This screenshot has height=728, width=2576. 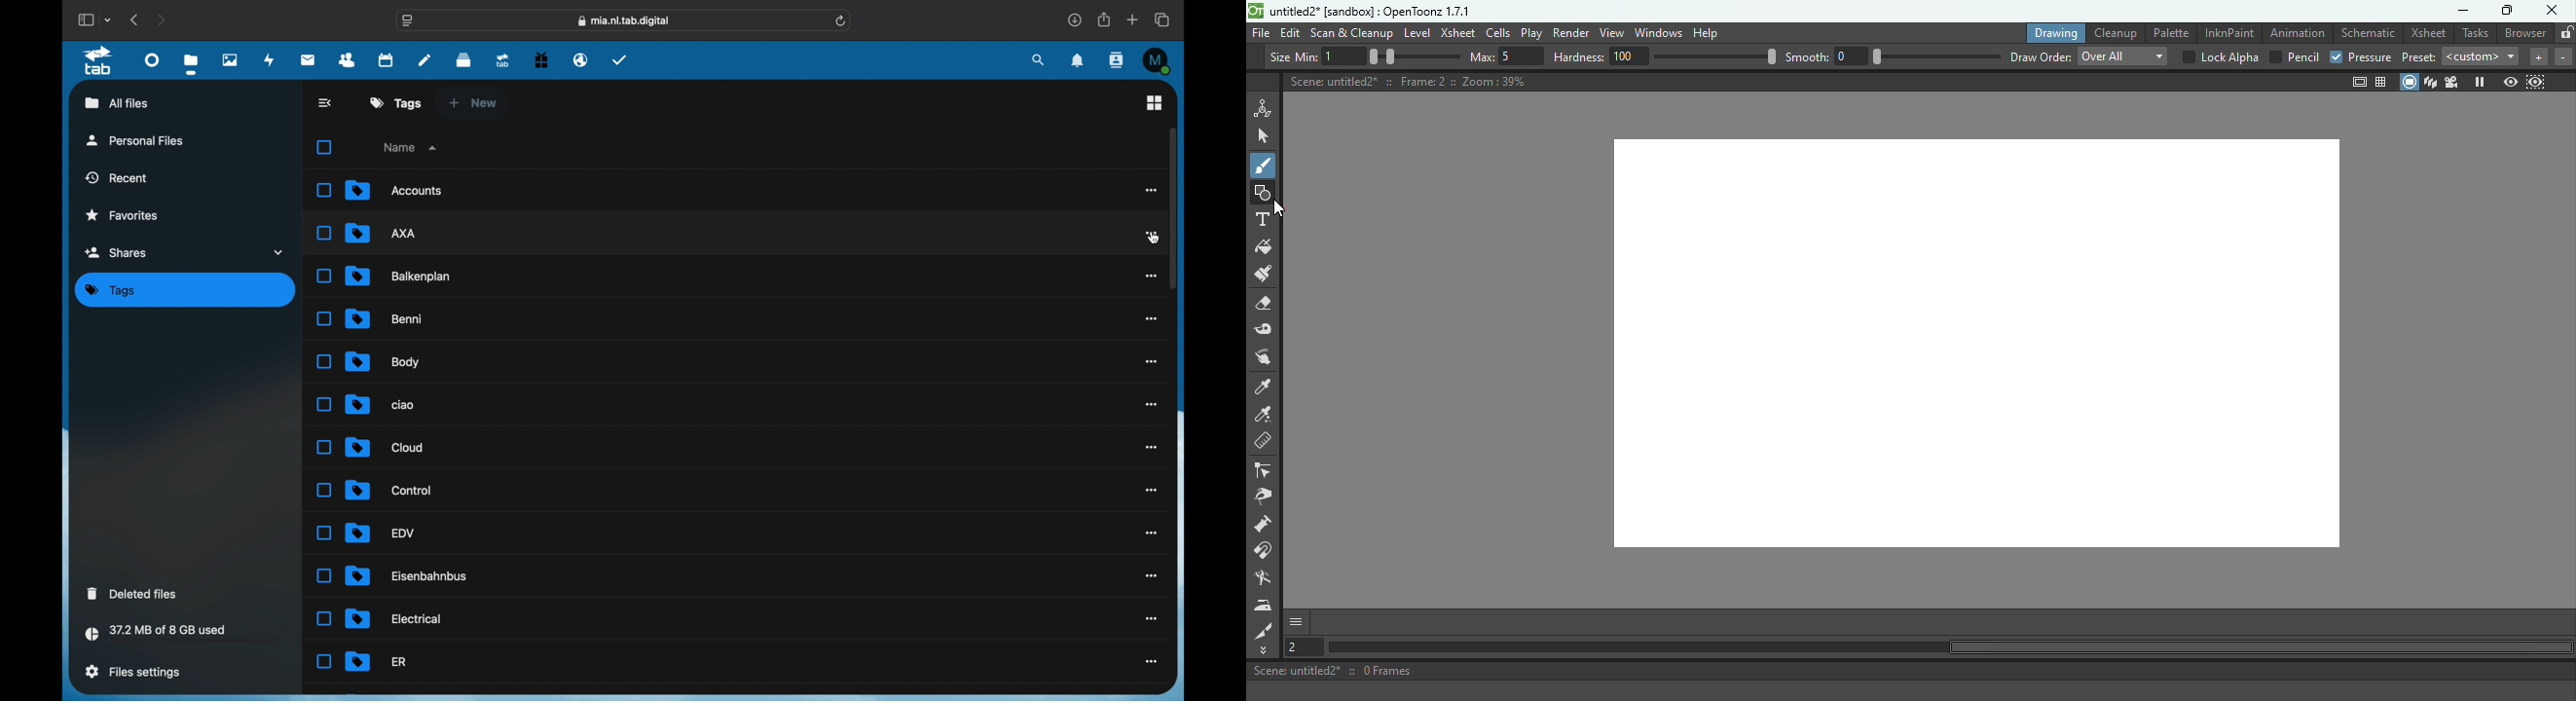 I want to click on photos, so click(x=230, y=59).